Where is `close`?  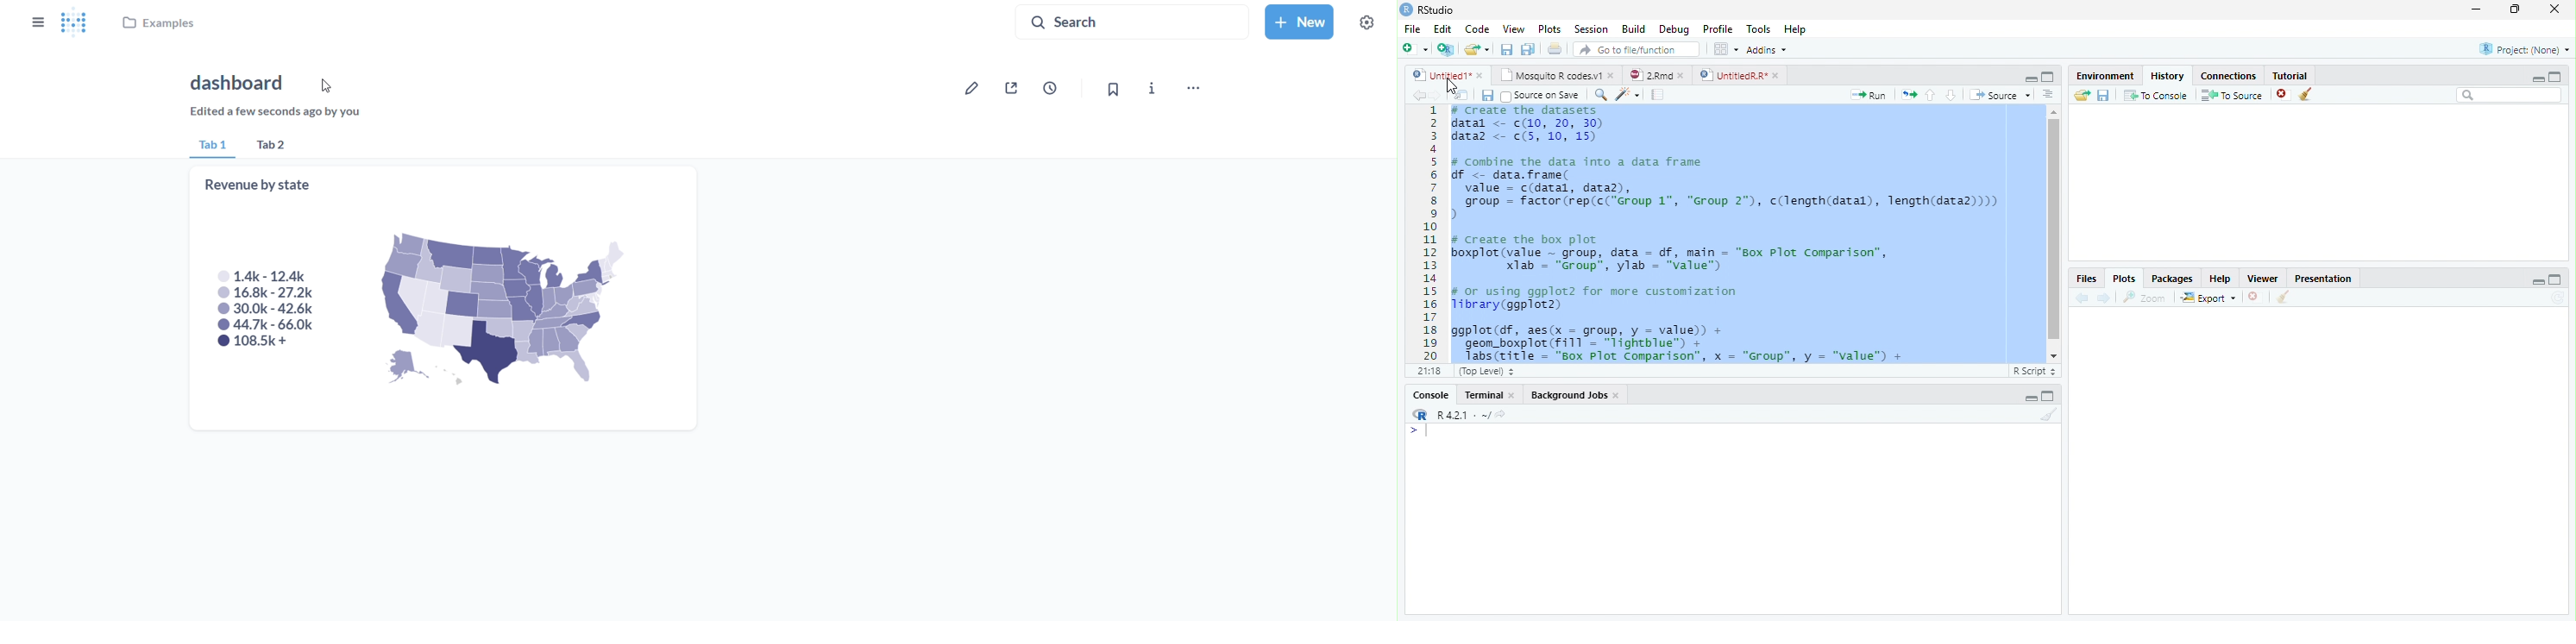
close is located at coordinates (1776, 75).